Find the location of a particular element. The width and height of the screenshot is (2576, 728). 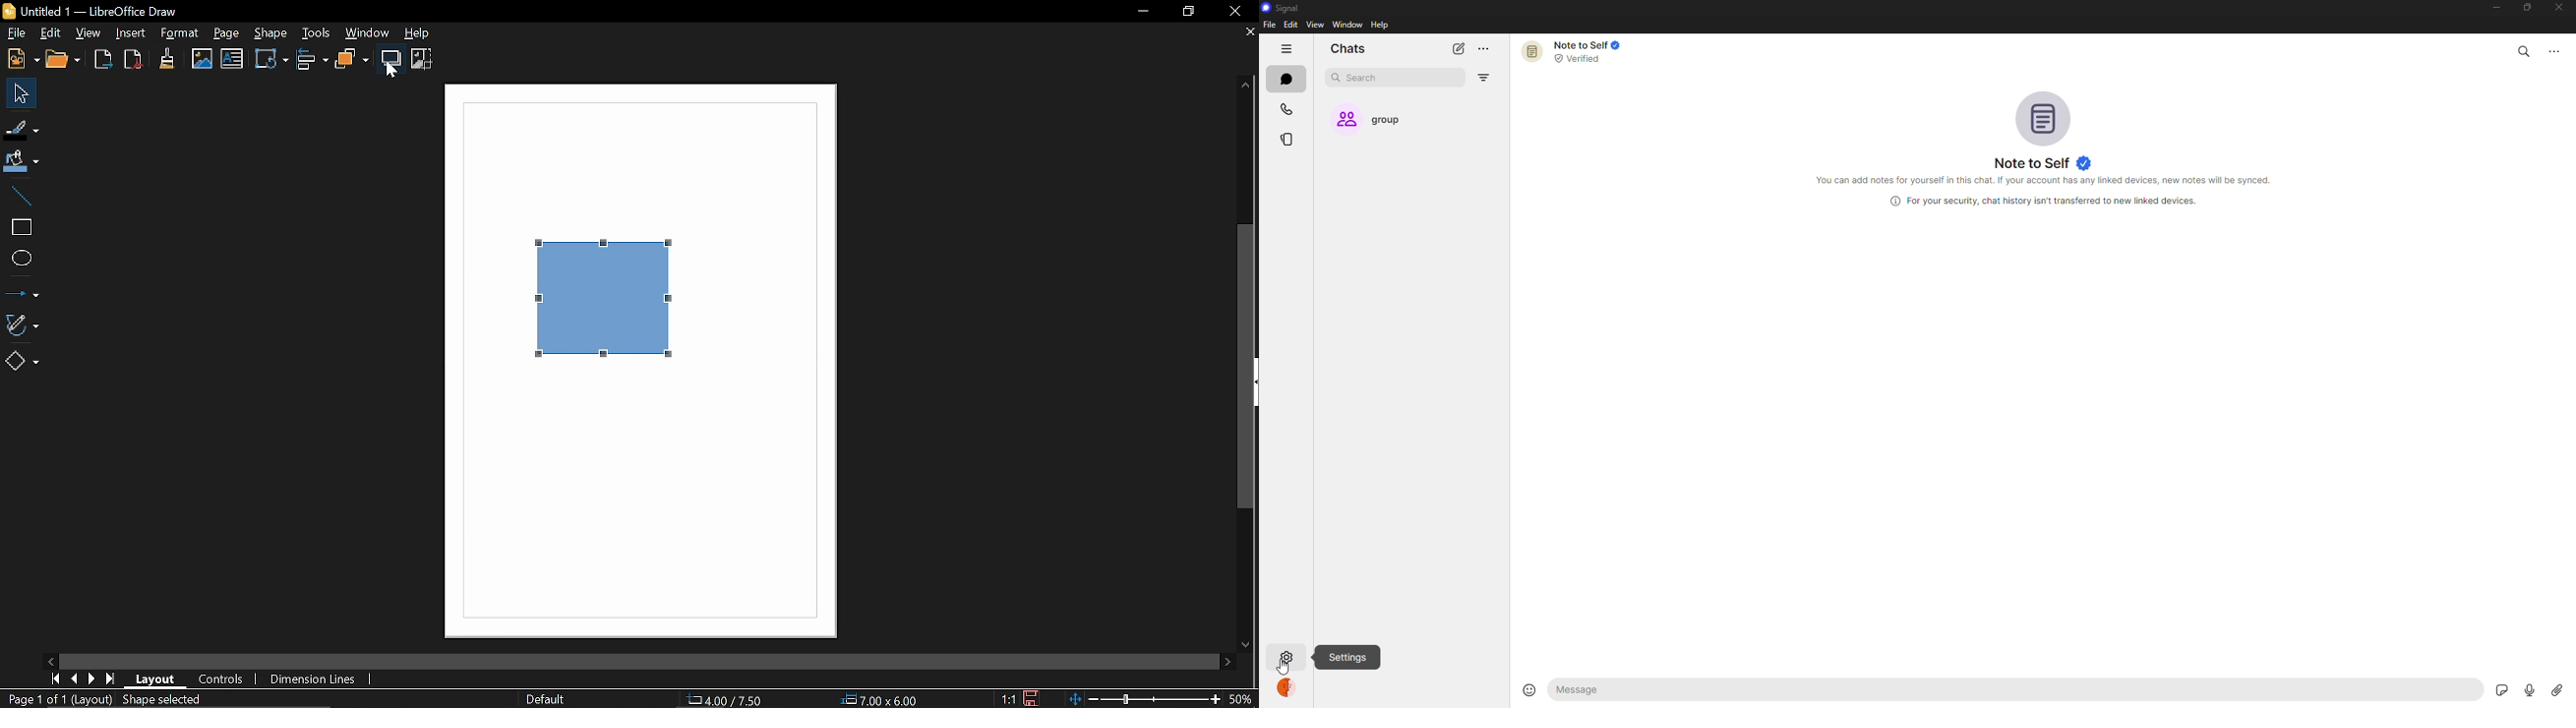

Curves and polygons is located at coordinates (26, 324).